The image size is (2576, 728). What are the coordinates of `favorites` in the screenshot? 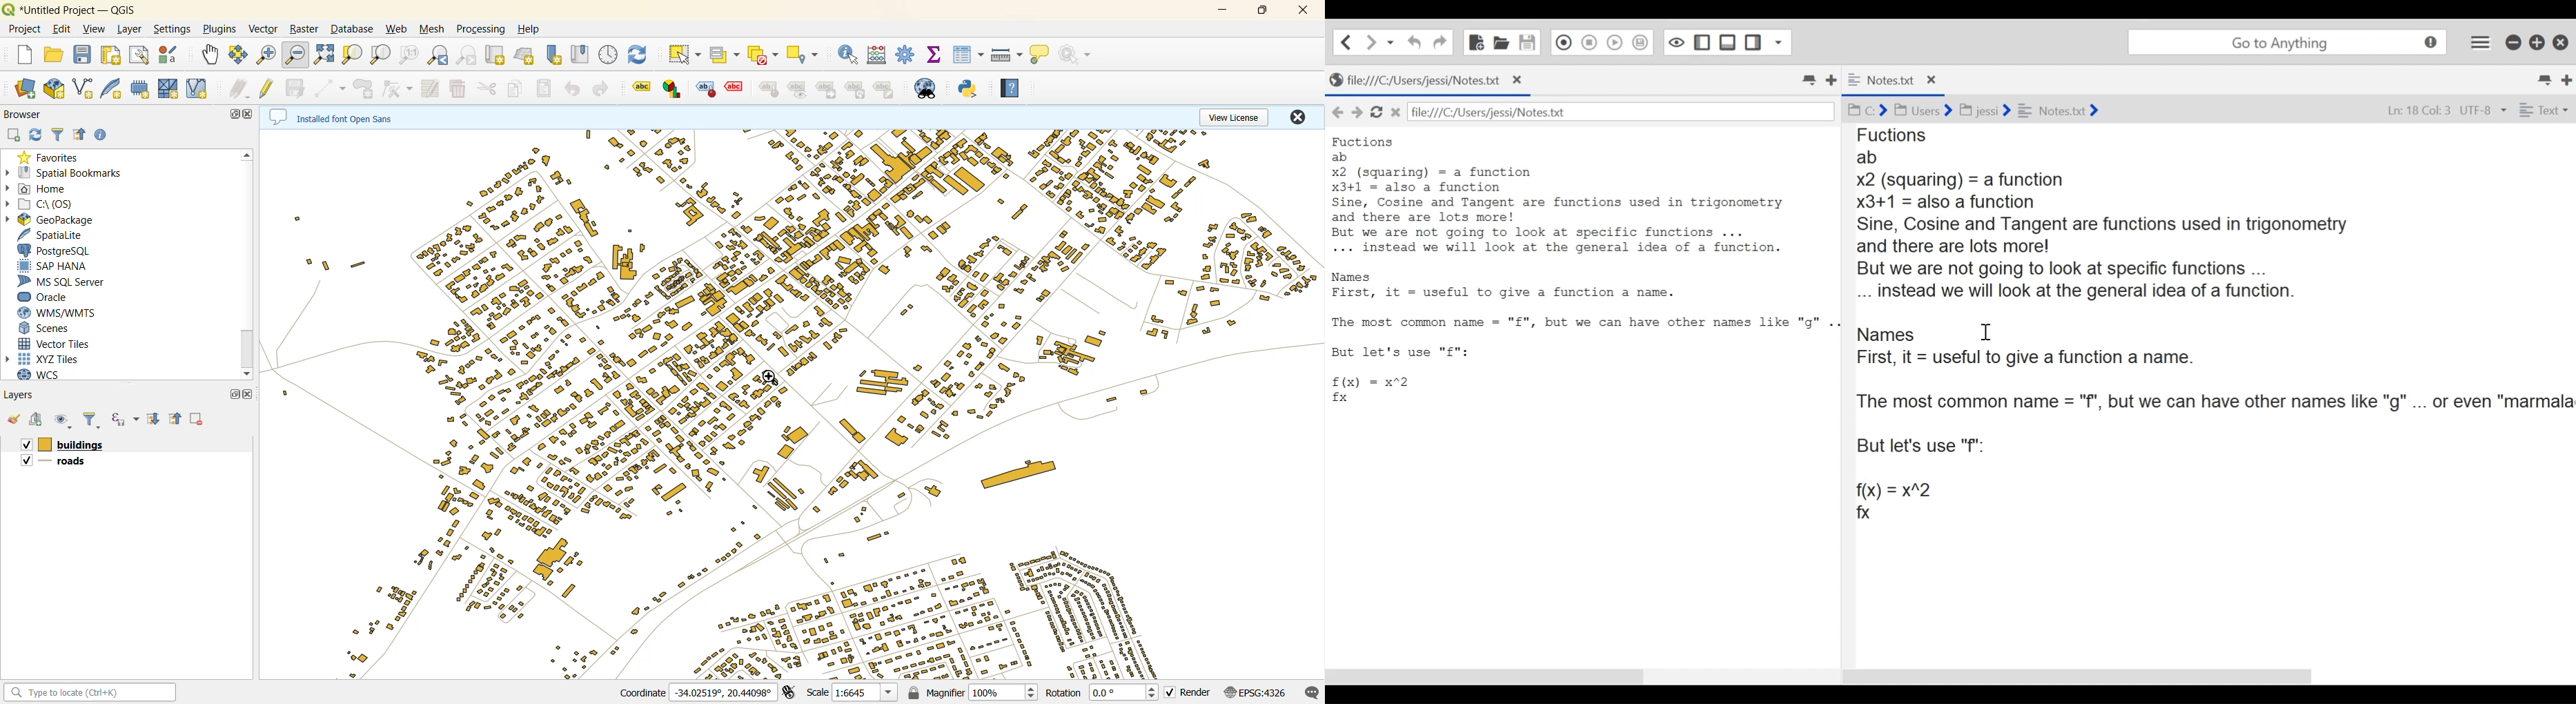 It's located at (54, 157).